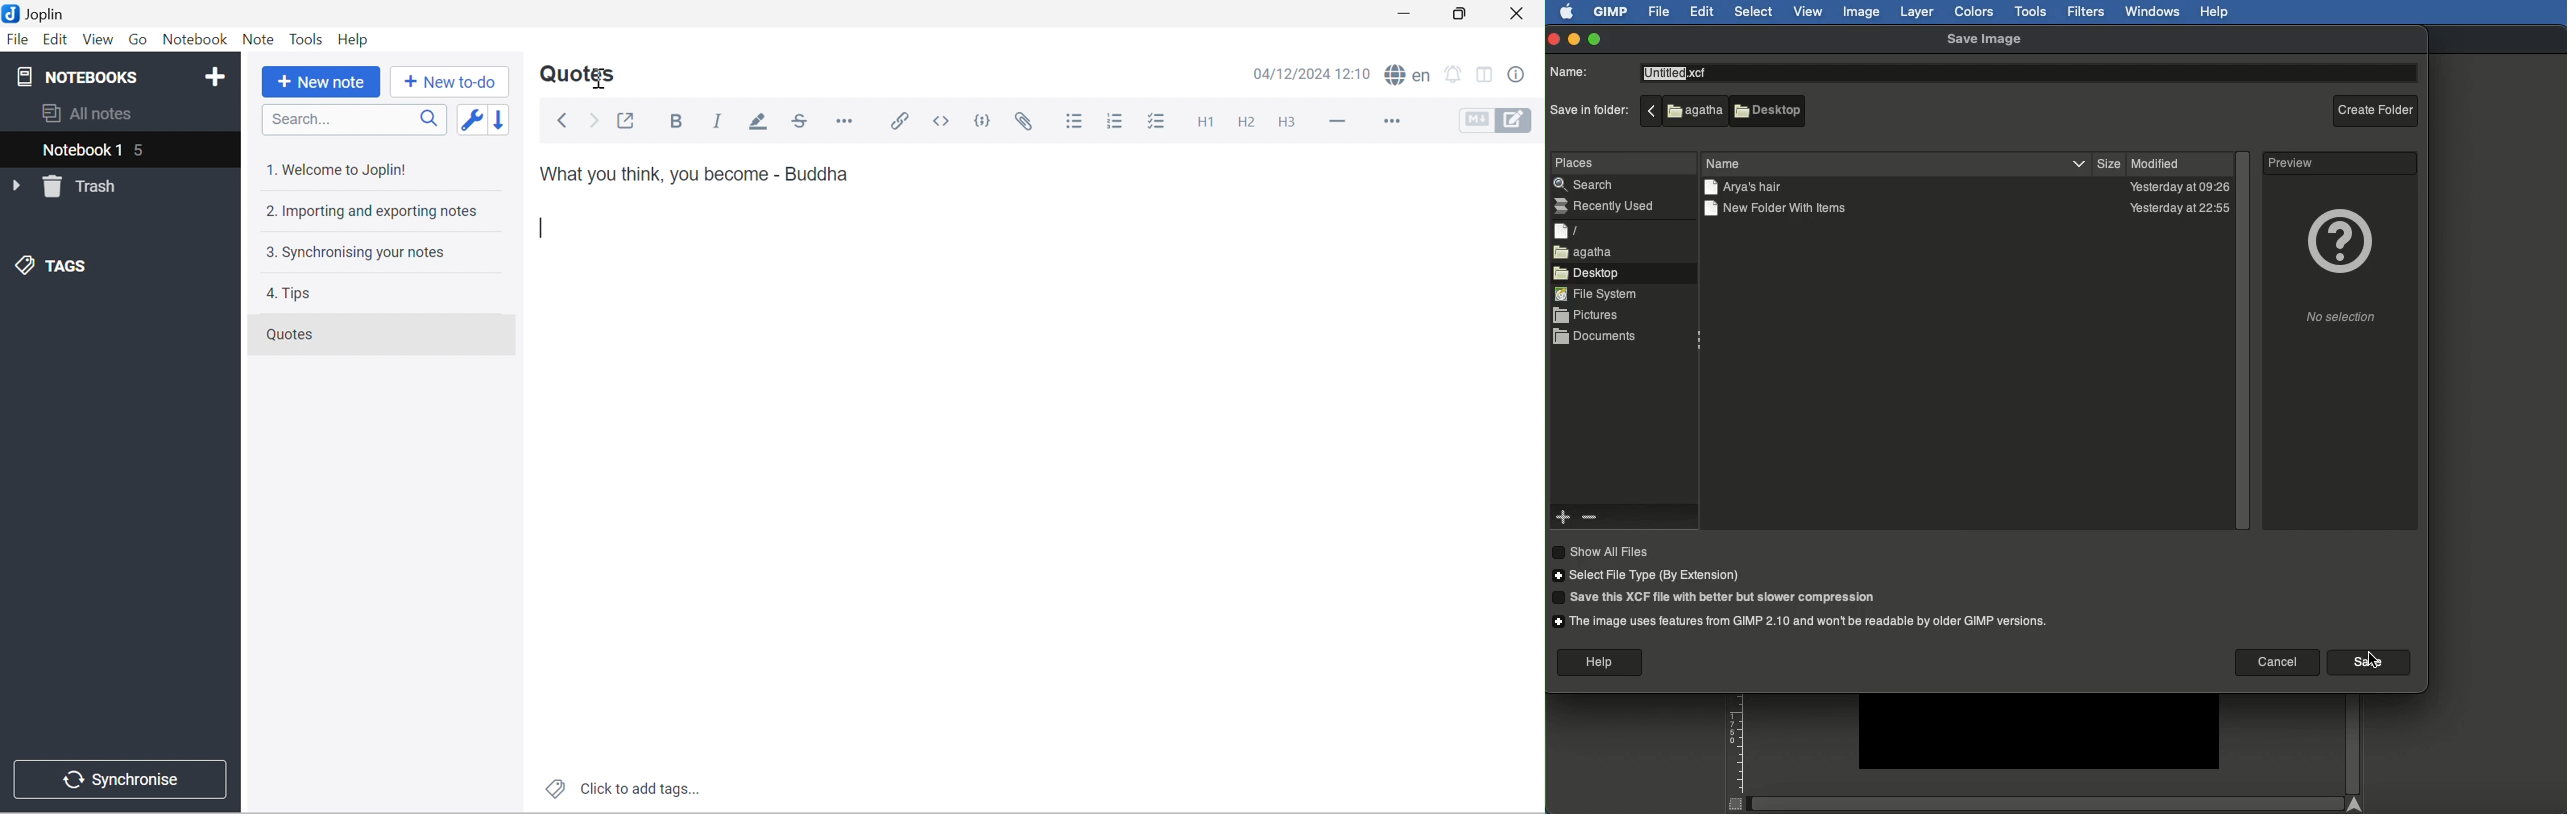  Describe the element at coordinates (86, 187) in the screenshot. I see `Trash` at that location.